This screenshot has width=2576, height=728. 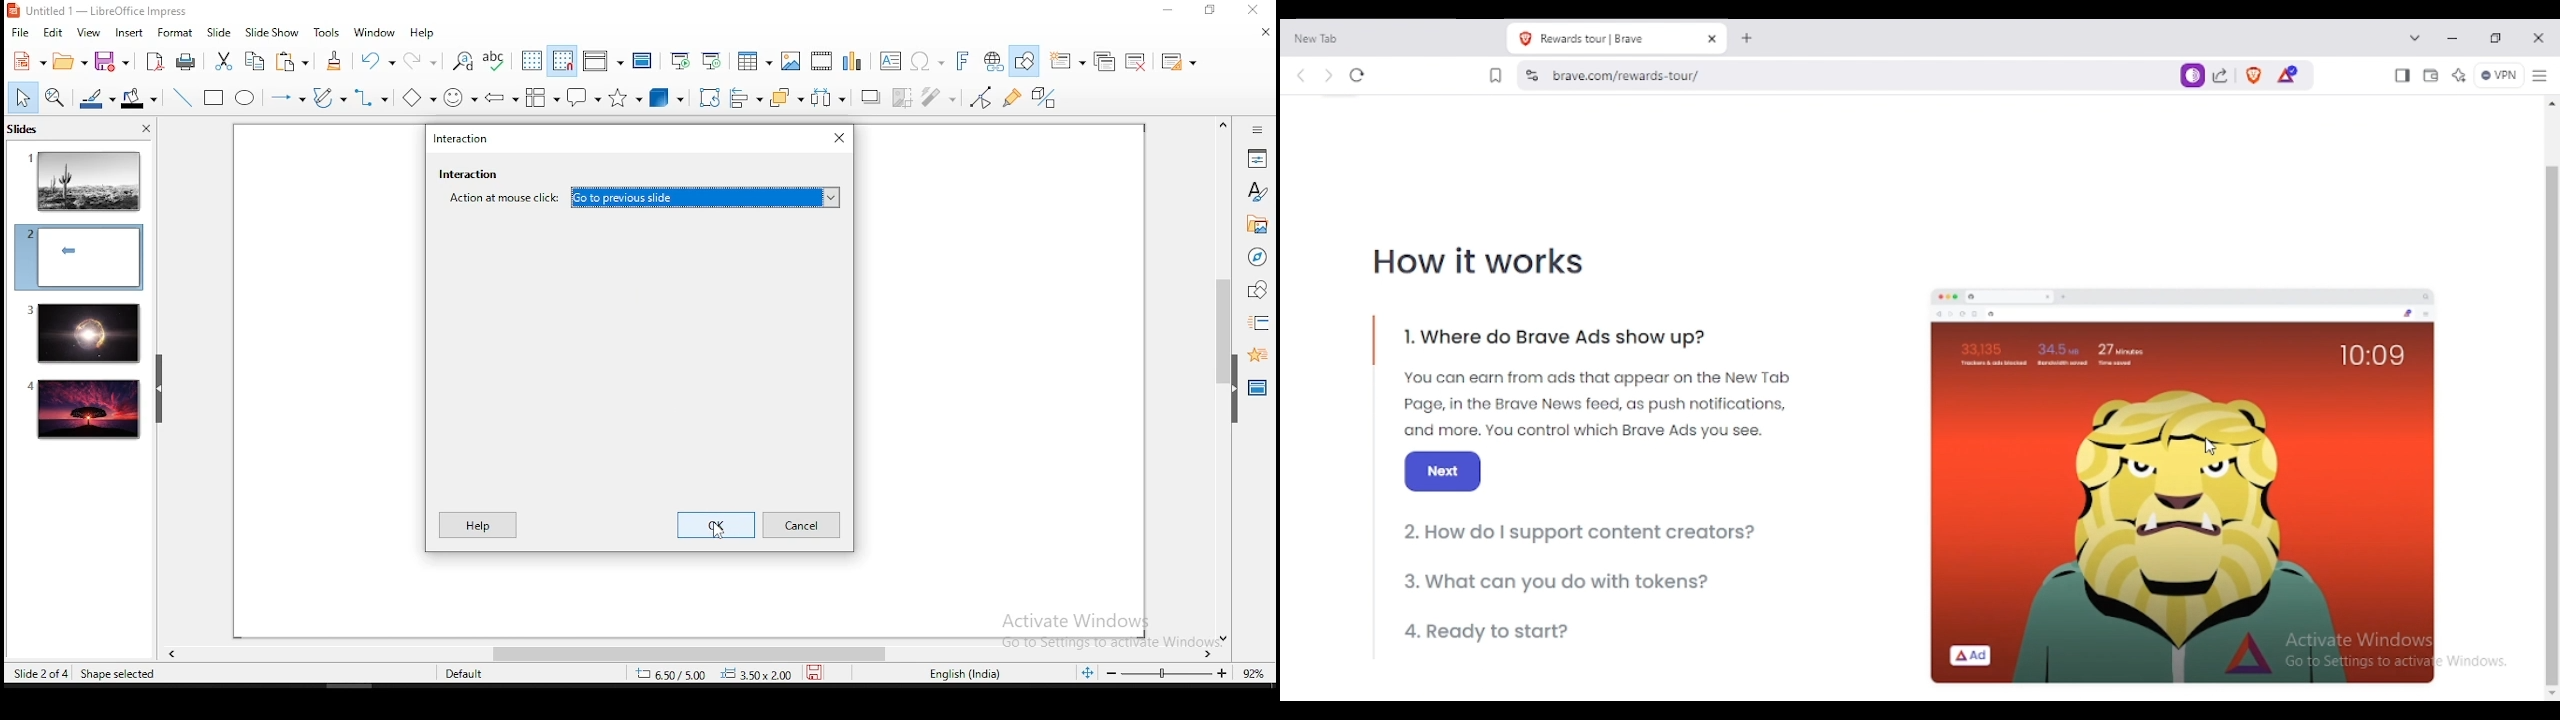 I want to click on ok, so click(x=716, y=525).